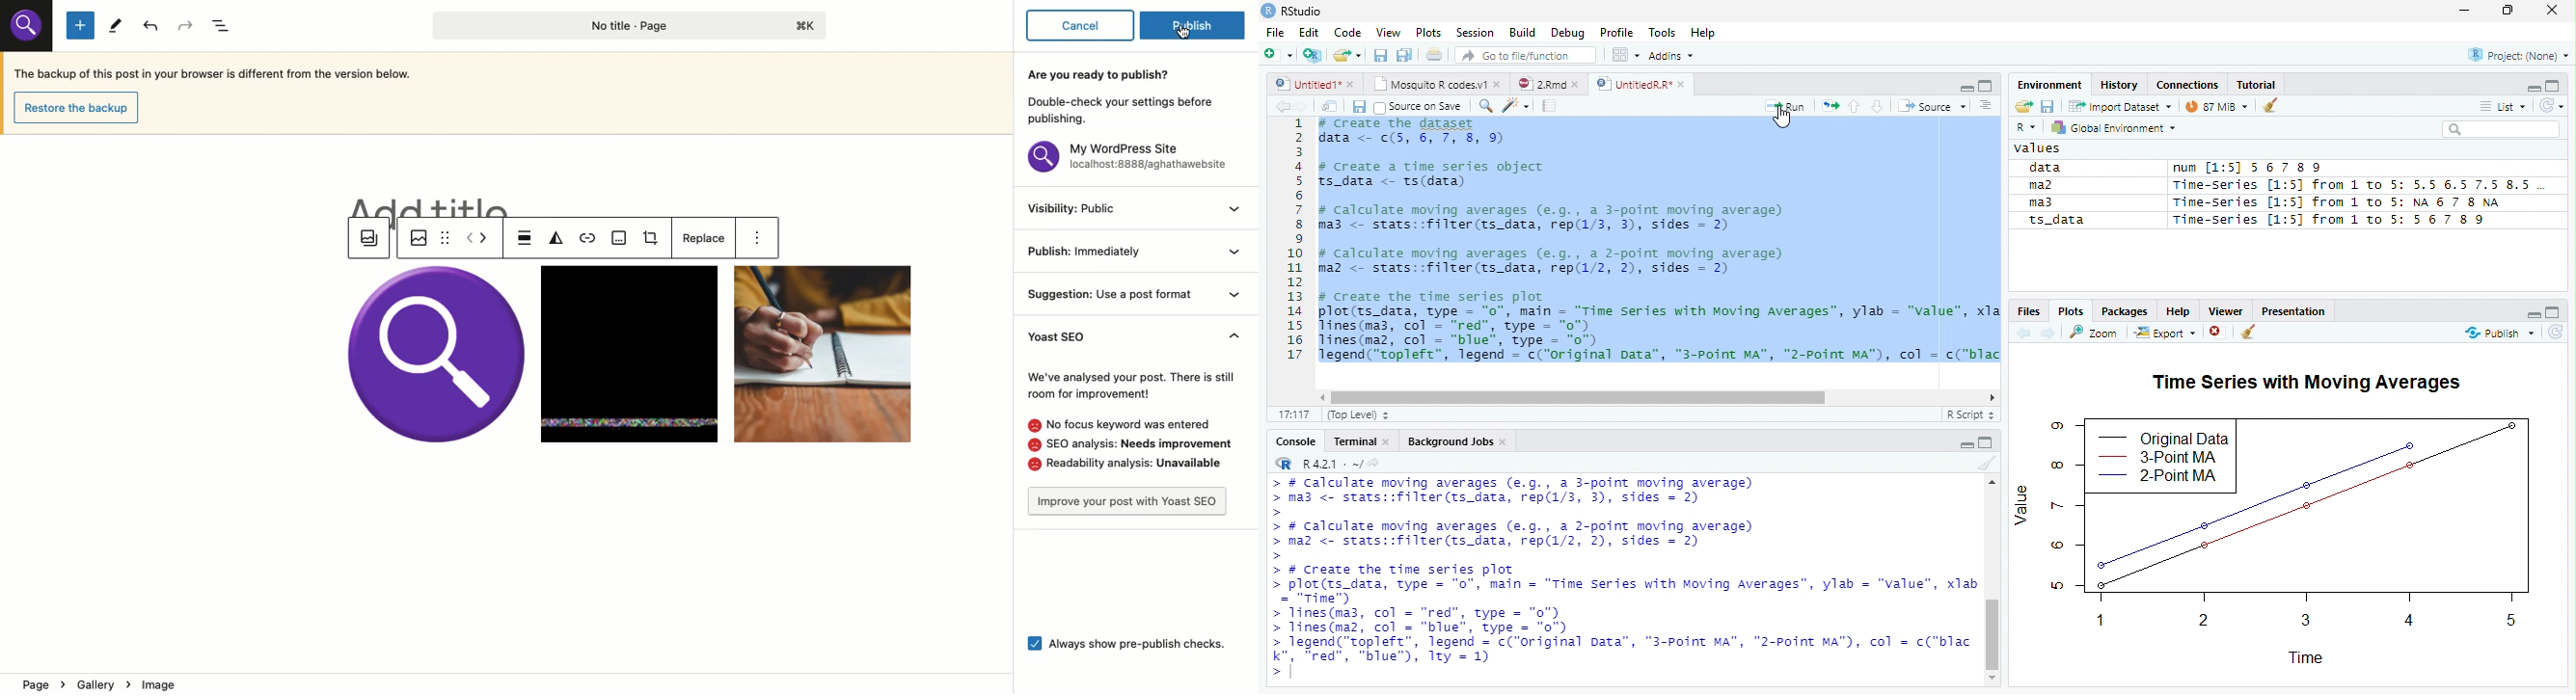 Image resolution: width=2576 pixels, height=700 pixels. What do you see at coordinates (1309, 32) in the screenshot?
I see `Edit` at bounding box center [1309, 32].